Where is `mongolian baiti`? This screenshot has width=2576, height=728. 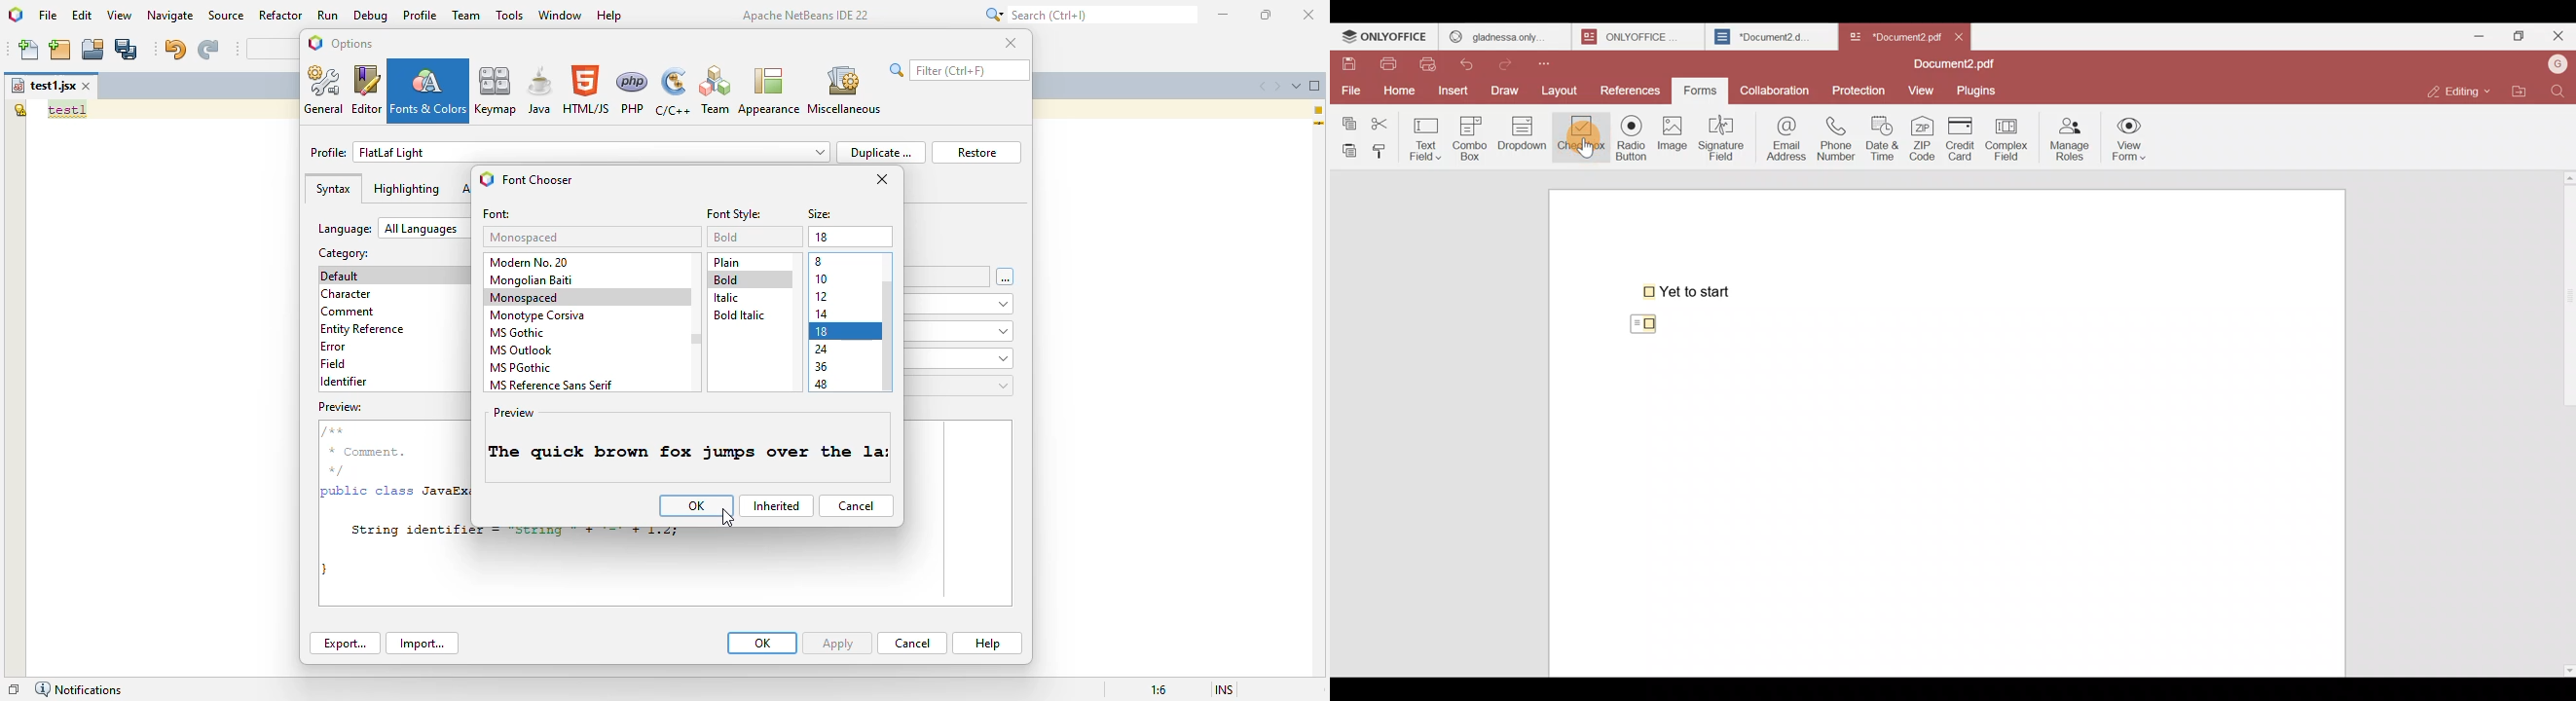
mongolian baiti is located at coordinates (532, 280).